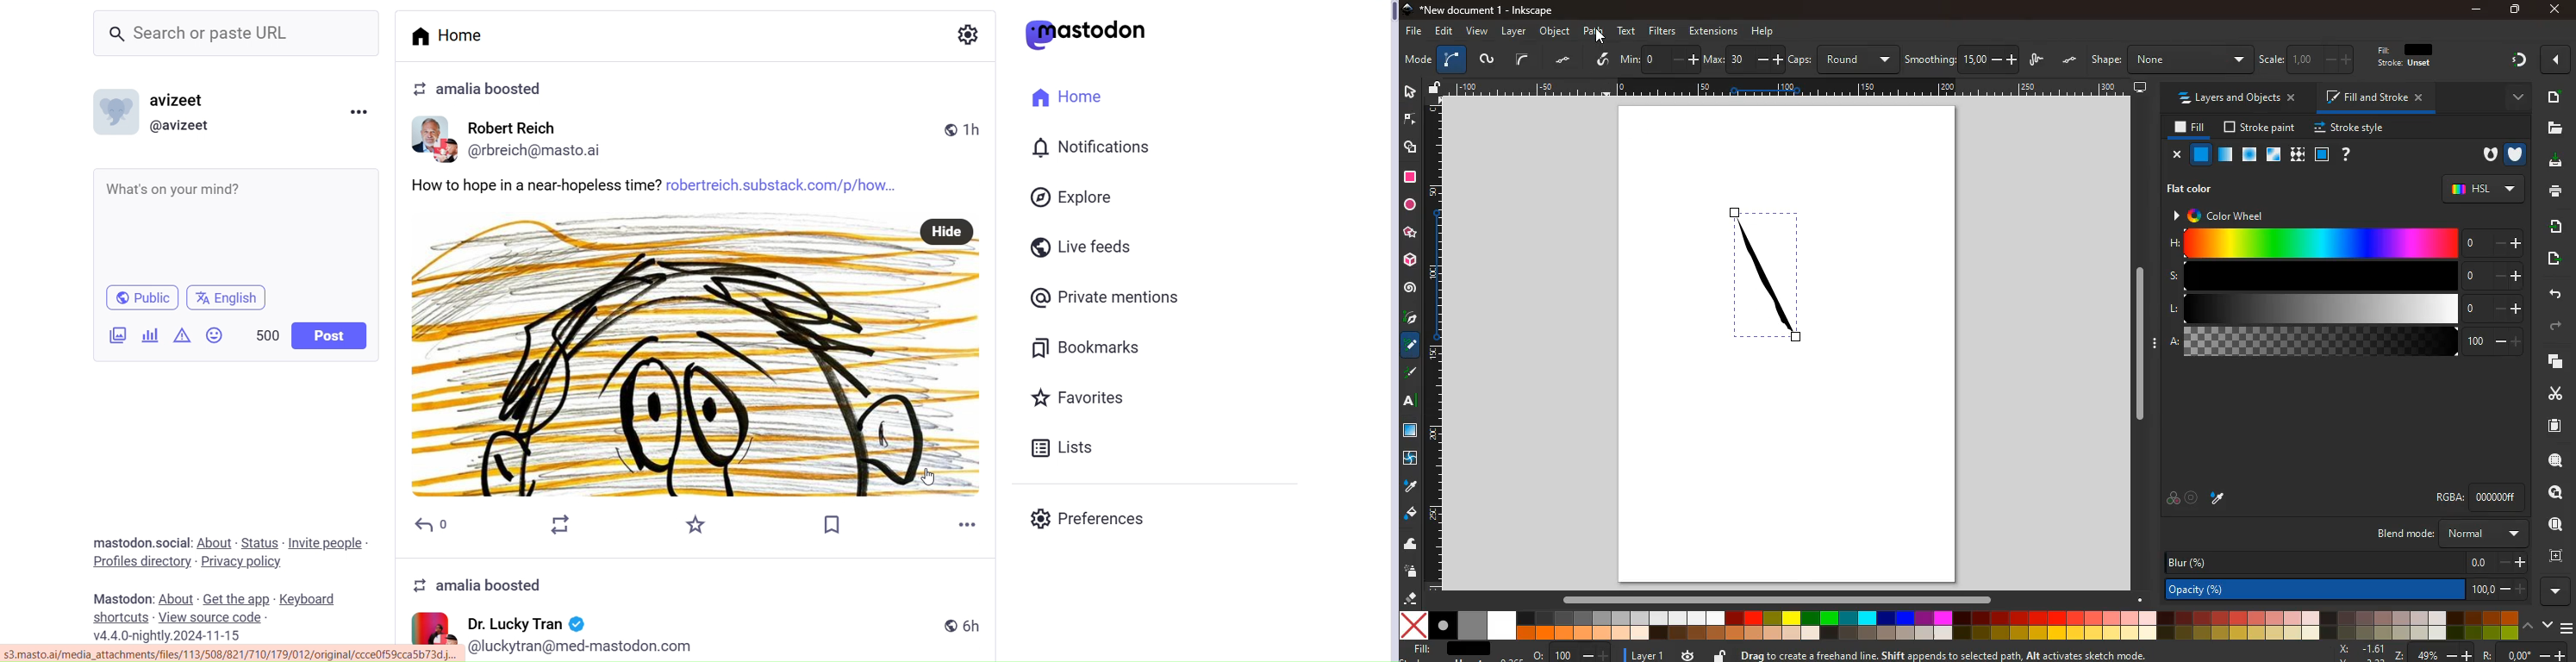 The width and height of the screenshot is (2576, 672). What do you see at coordinates (2347, 590) in the screenshot?
I see `opacity` at bounding box center [2347, 590].